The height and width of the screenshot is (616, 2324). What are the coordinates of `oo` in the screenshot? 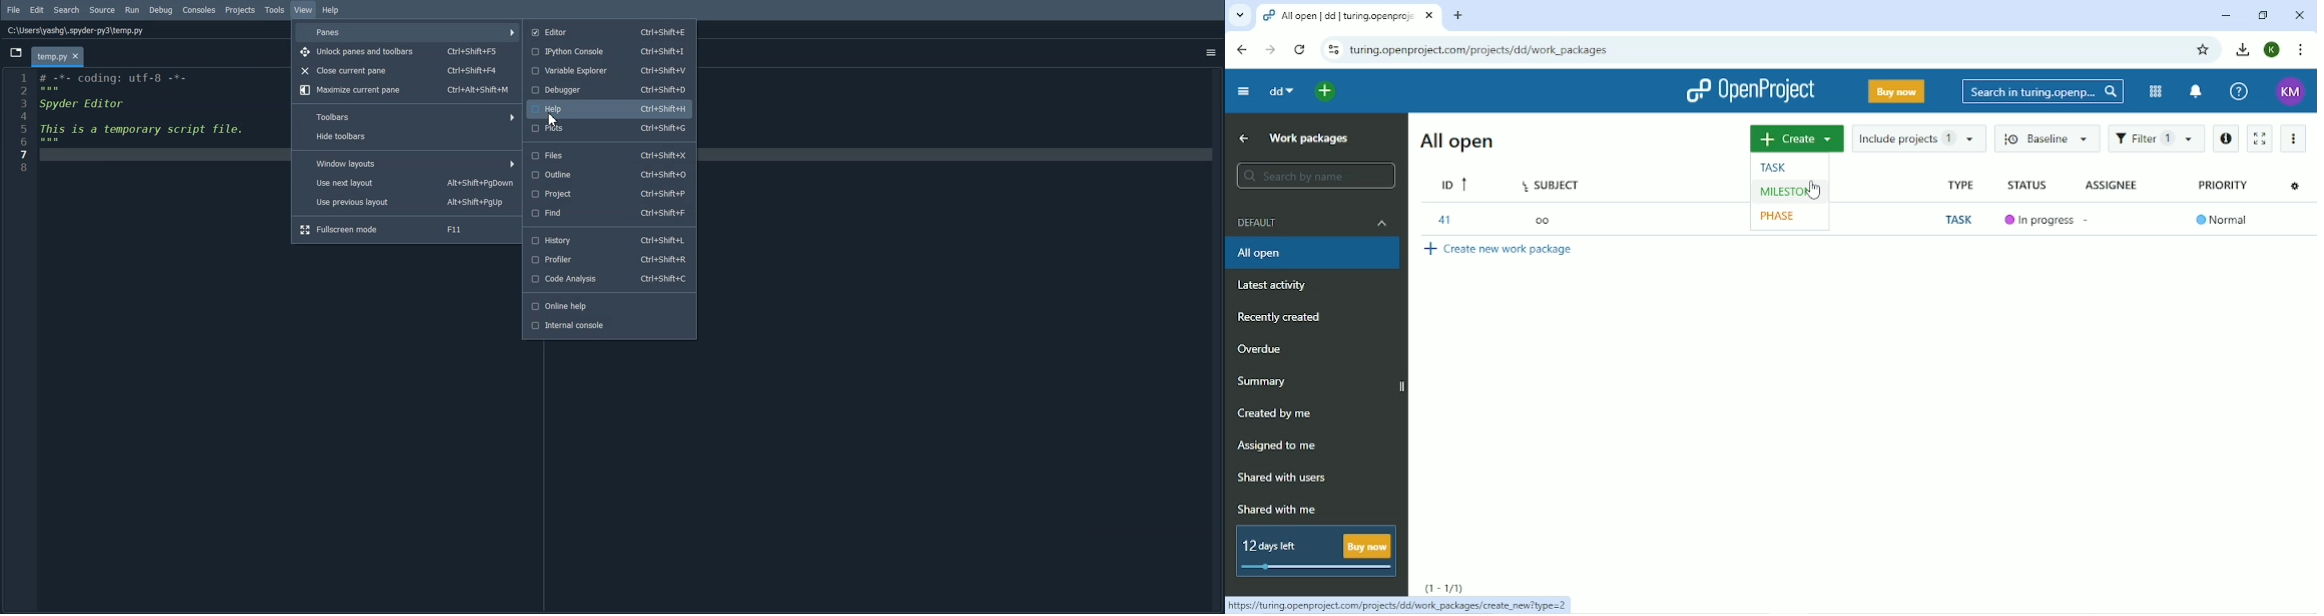 It's located at (1542, 219).